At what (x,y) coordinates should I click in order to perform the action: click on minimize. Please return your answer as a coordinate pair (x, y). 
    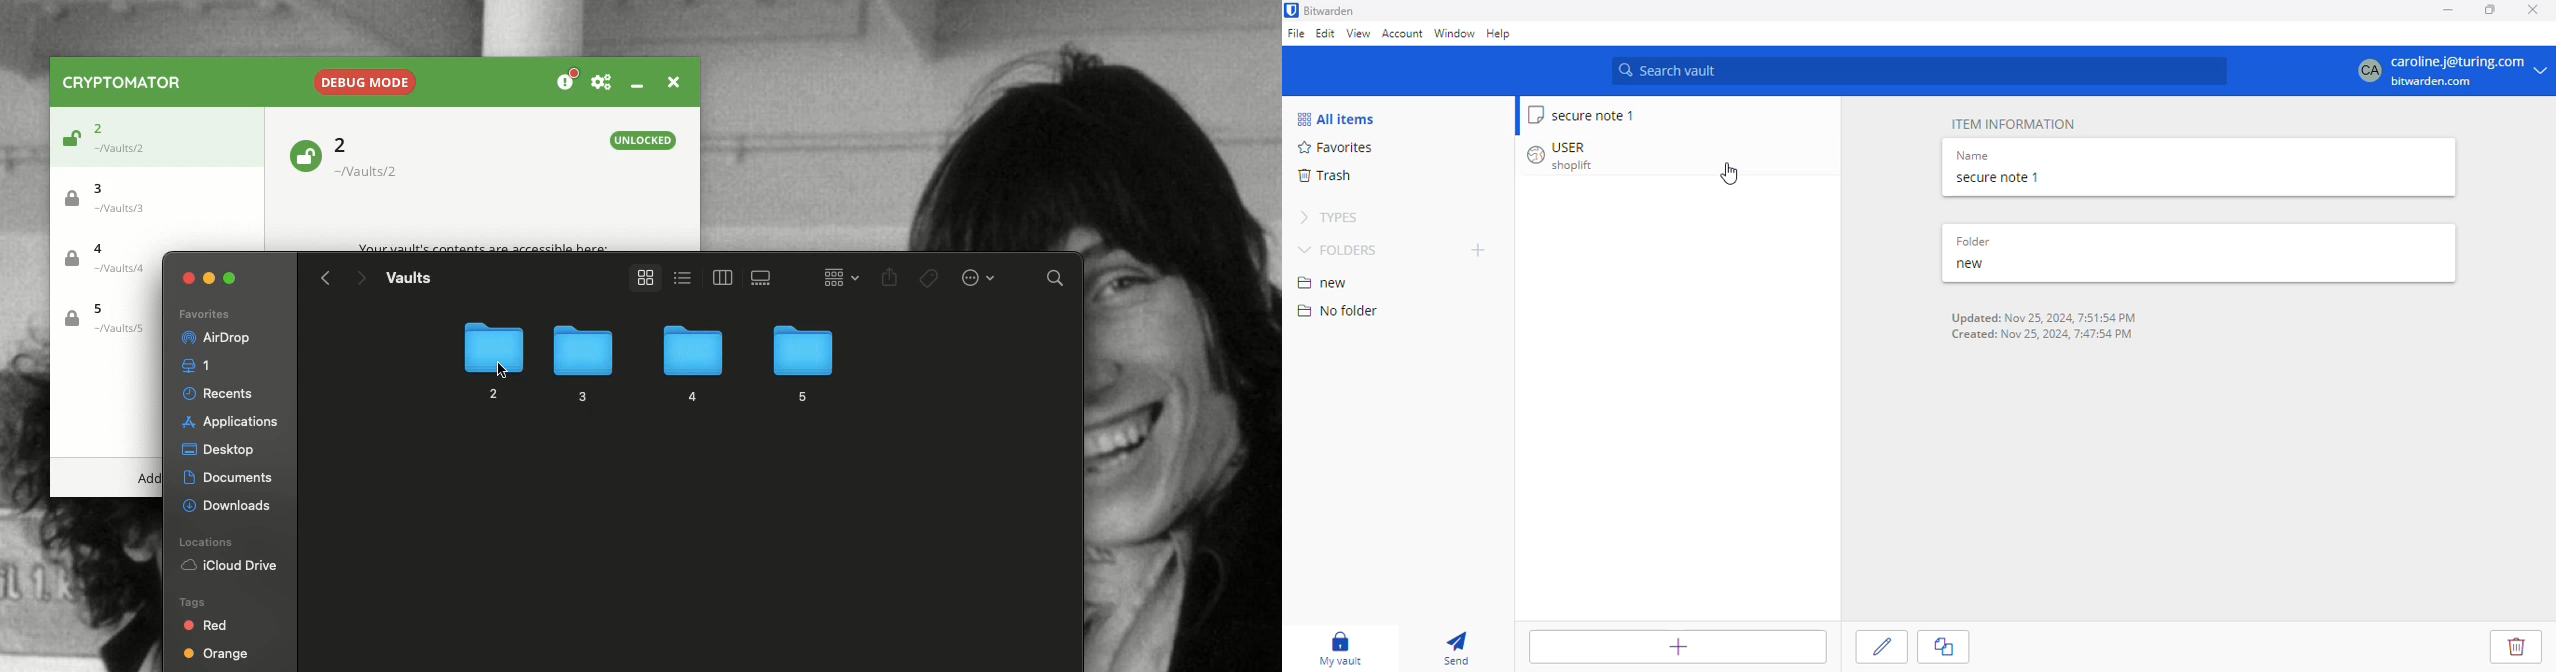
    Looking at the image, I should click on (2449, 10).